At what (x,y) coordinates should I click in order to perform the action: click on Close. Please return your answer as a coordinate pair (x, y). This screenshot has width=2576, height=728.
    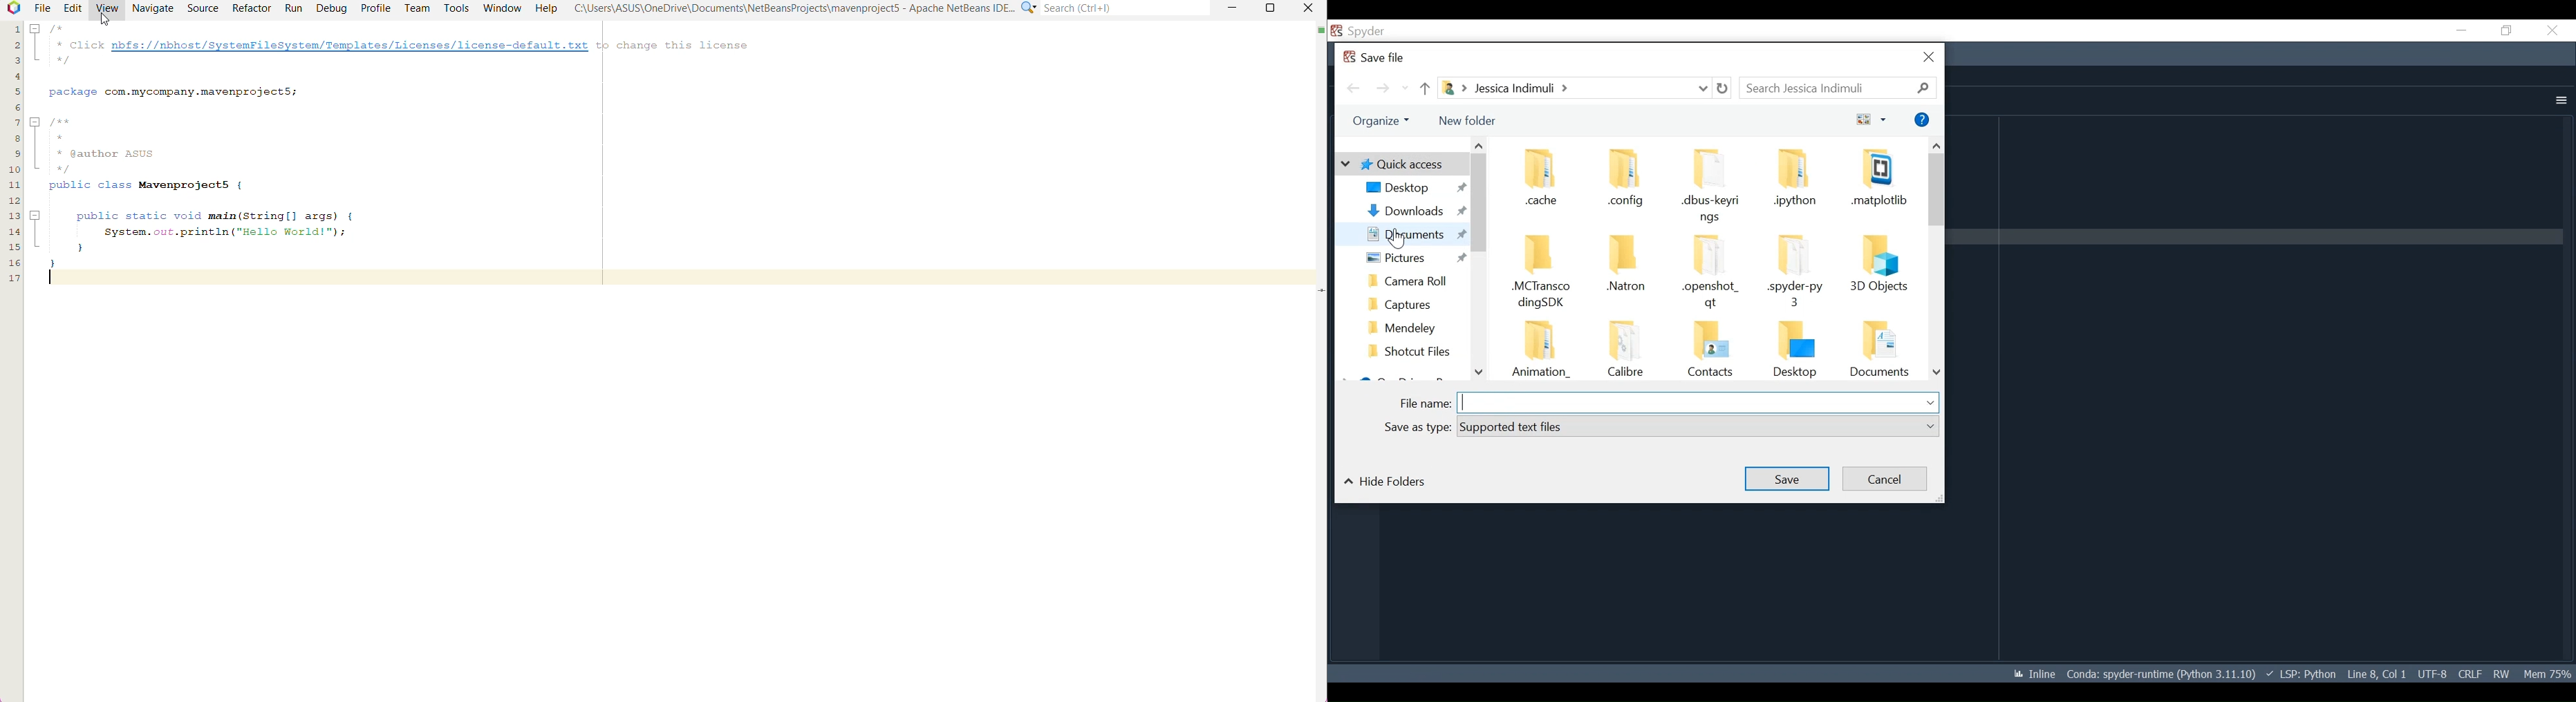
    Looking at the image, I should click on (2552, 30).